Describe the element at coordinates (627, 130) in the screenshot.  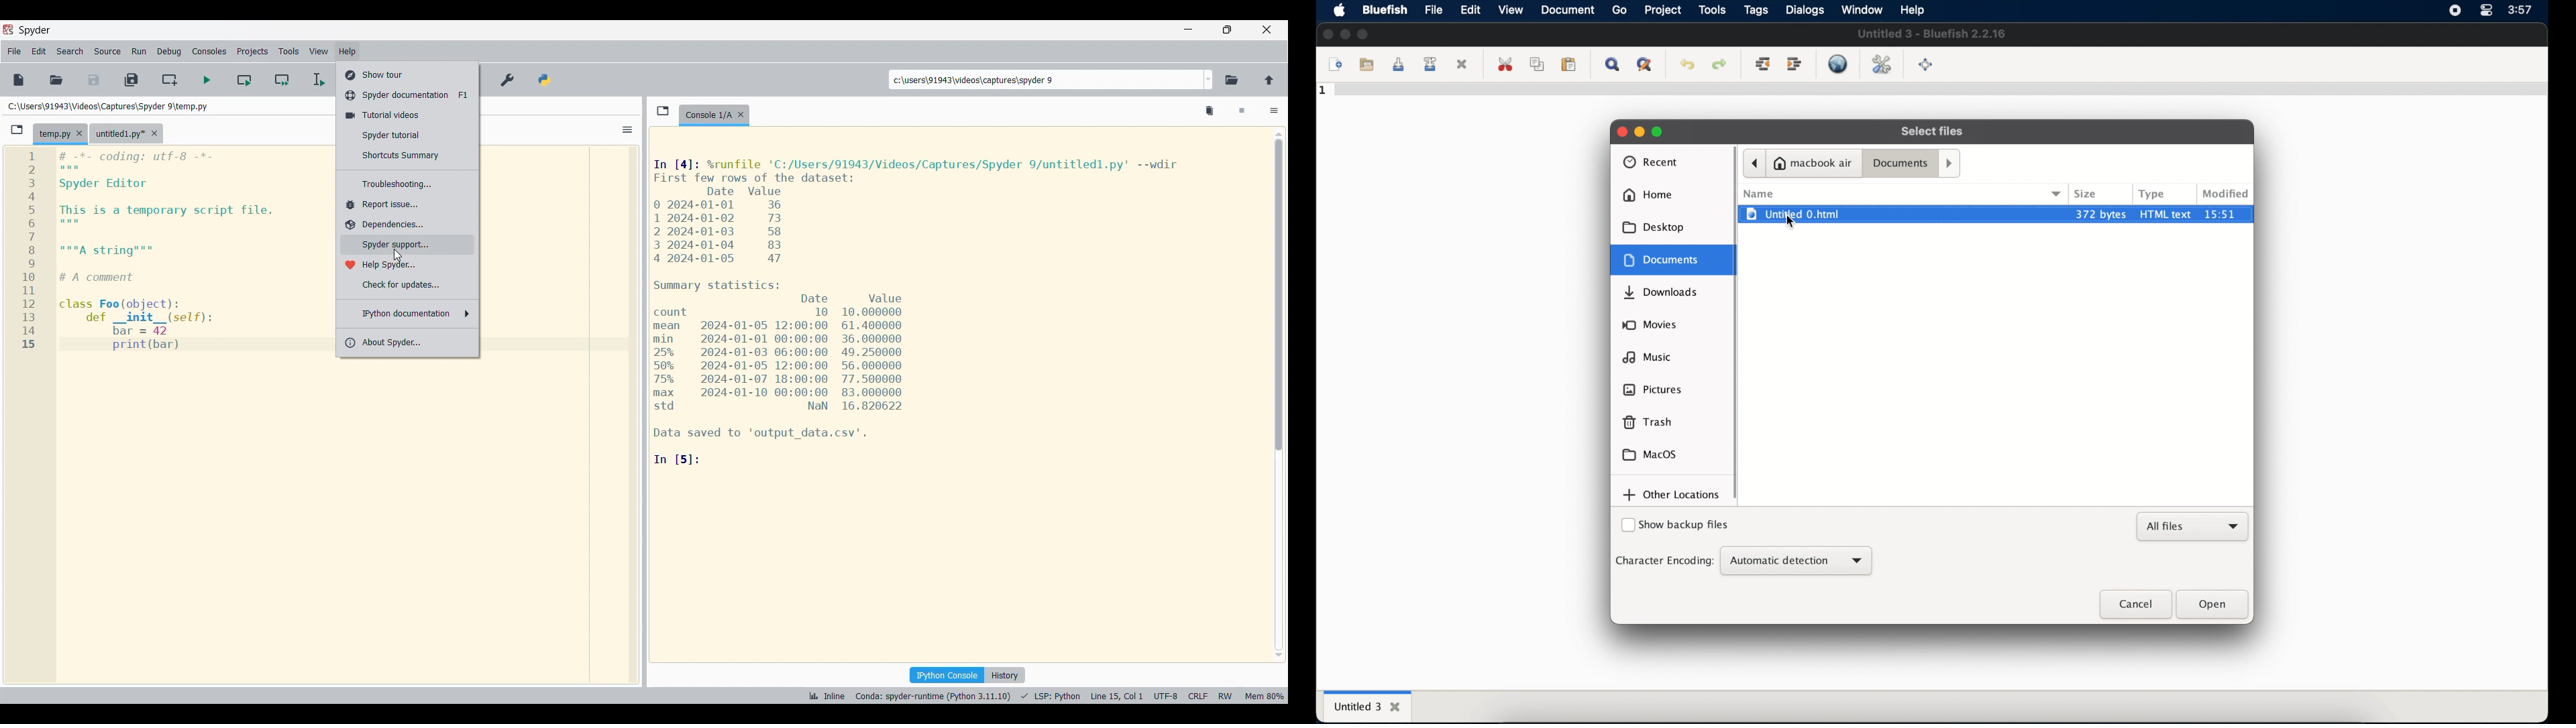
I see `Options` at that location.